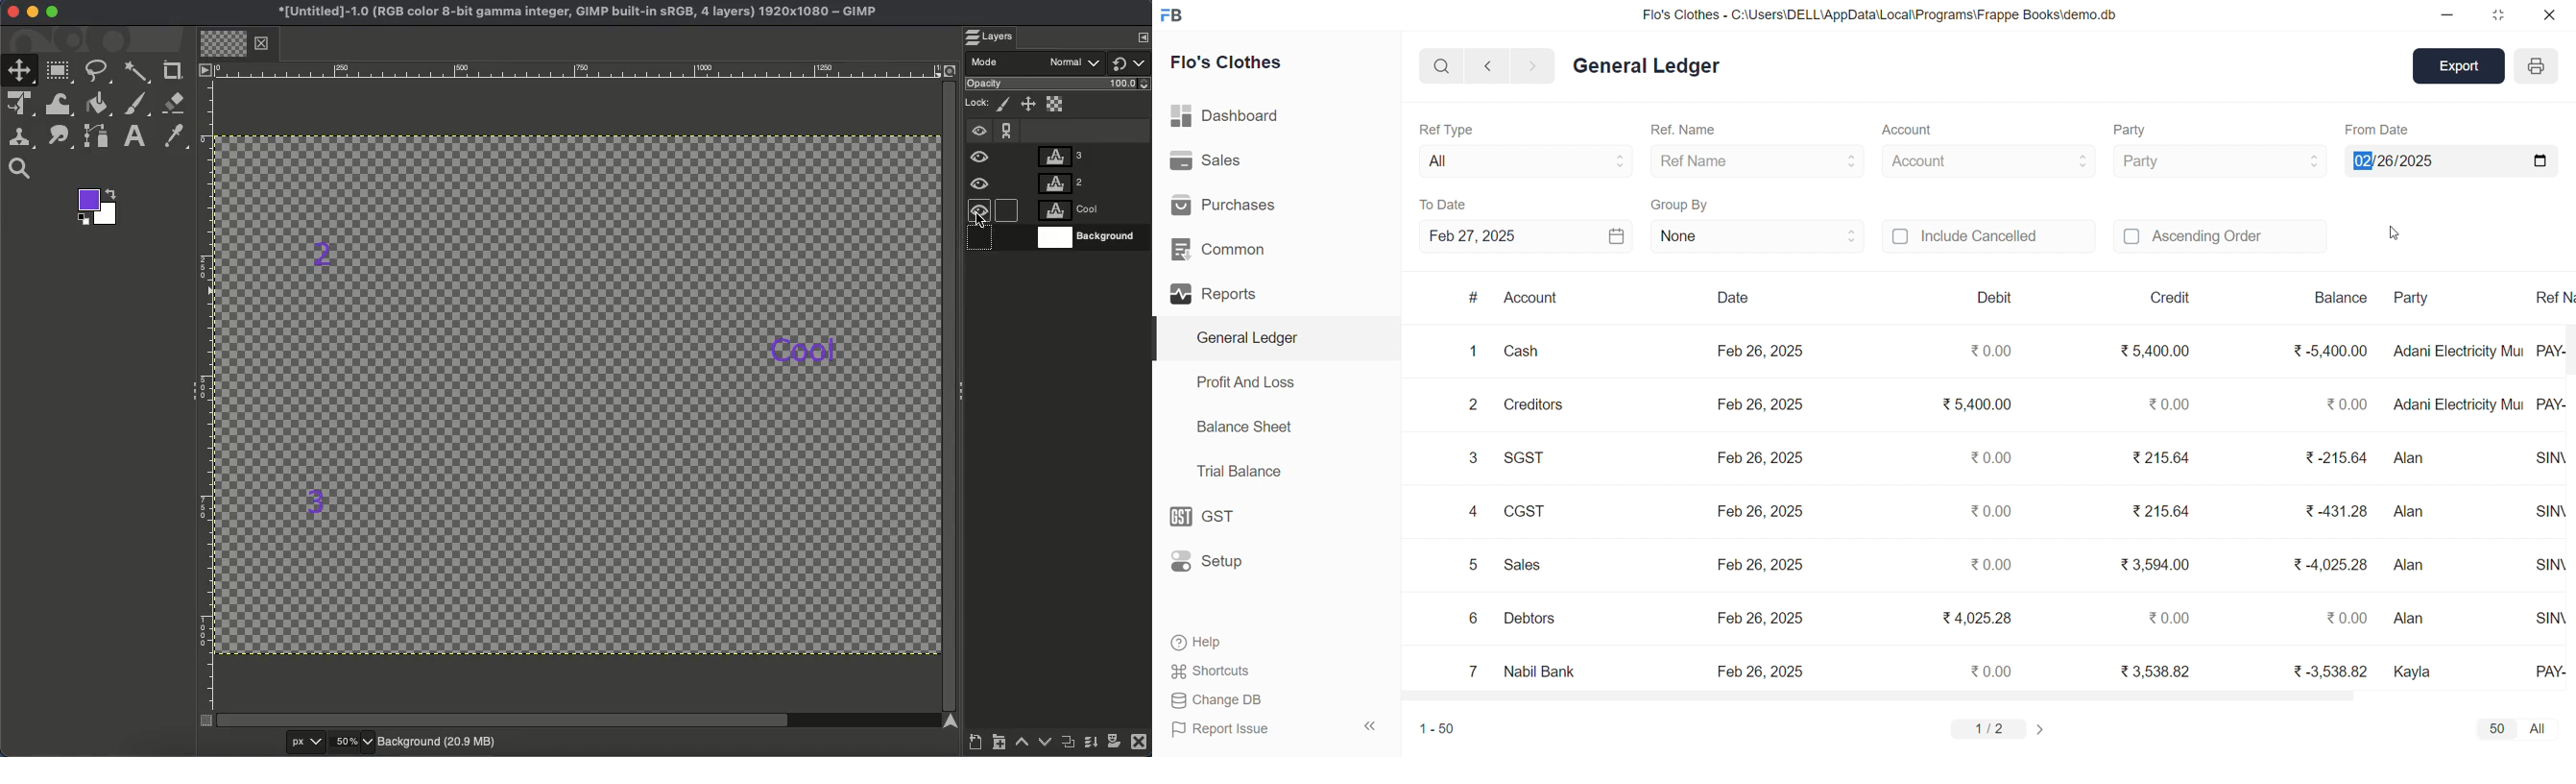 This screenshot has height=784, width=2576. I want to click on Feb 27, 2025, so click(1526, 236).